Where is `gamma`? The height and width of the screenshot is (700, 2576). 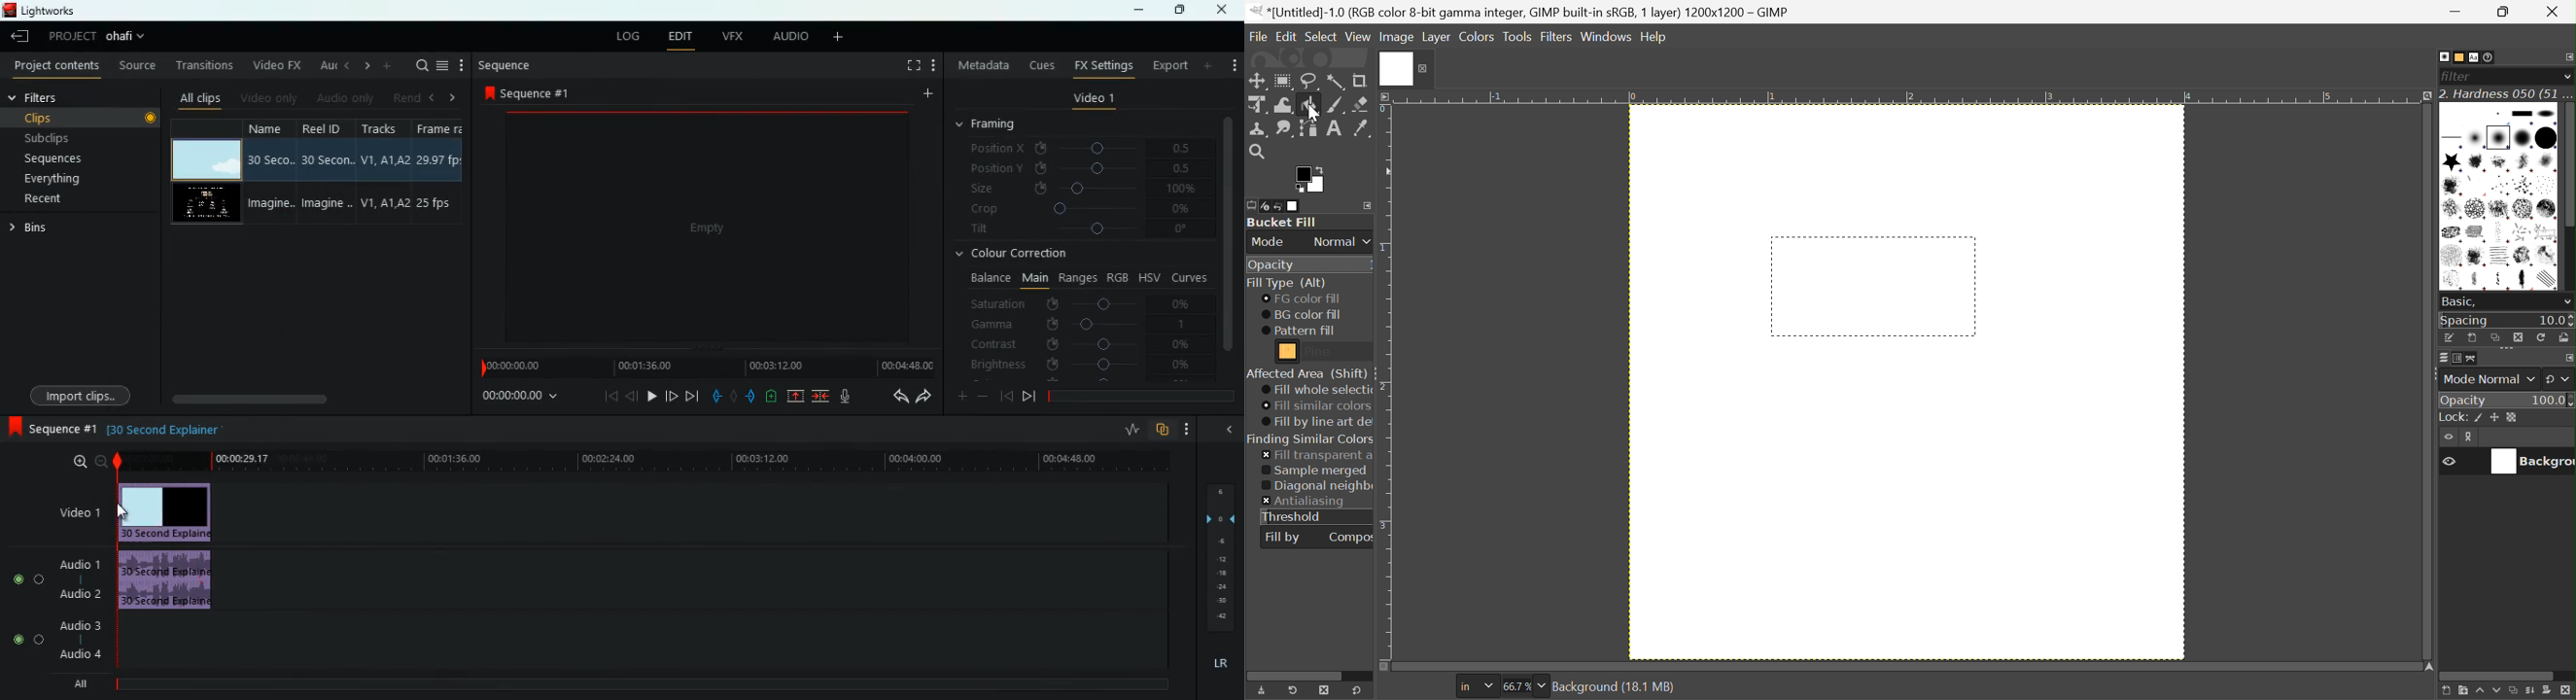 gamma is located at coordinates (1091, 325).